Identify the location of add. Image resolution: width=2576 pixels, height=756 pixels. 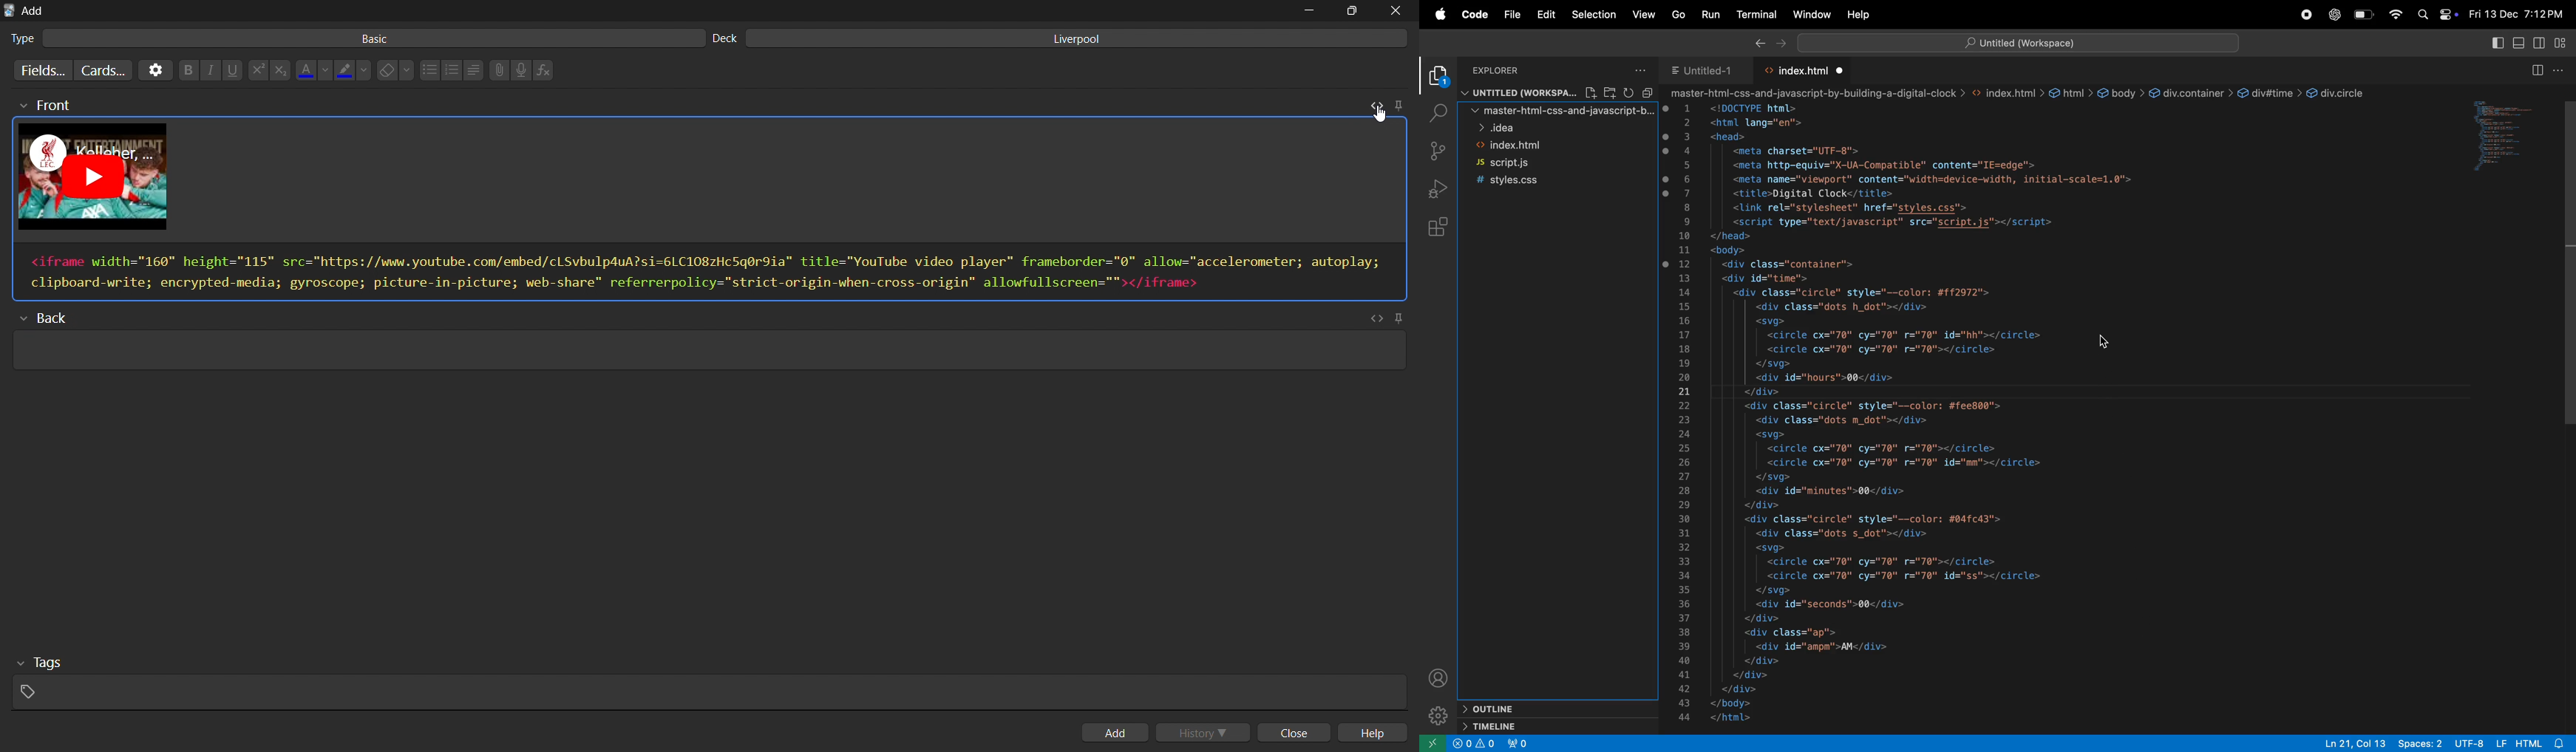
(1118, 732).